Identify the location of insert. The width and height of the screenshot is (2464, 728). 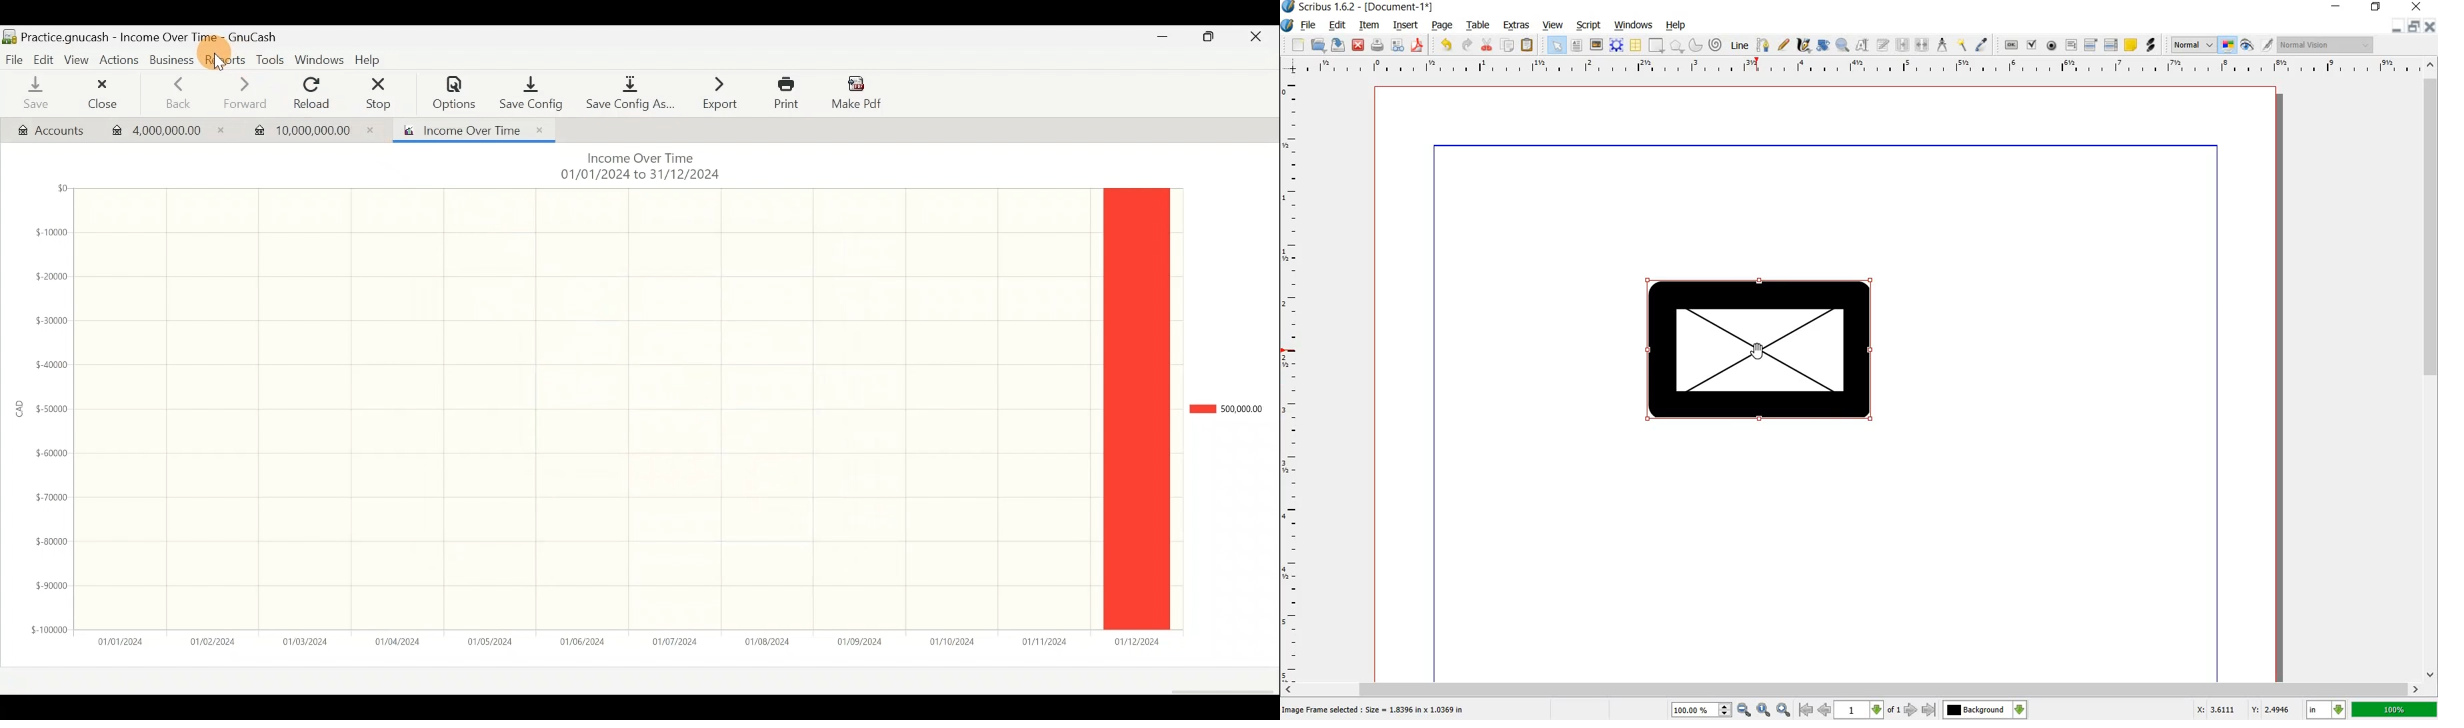
(1406, 26).